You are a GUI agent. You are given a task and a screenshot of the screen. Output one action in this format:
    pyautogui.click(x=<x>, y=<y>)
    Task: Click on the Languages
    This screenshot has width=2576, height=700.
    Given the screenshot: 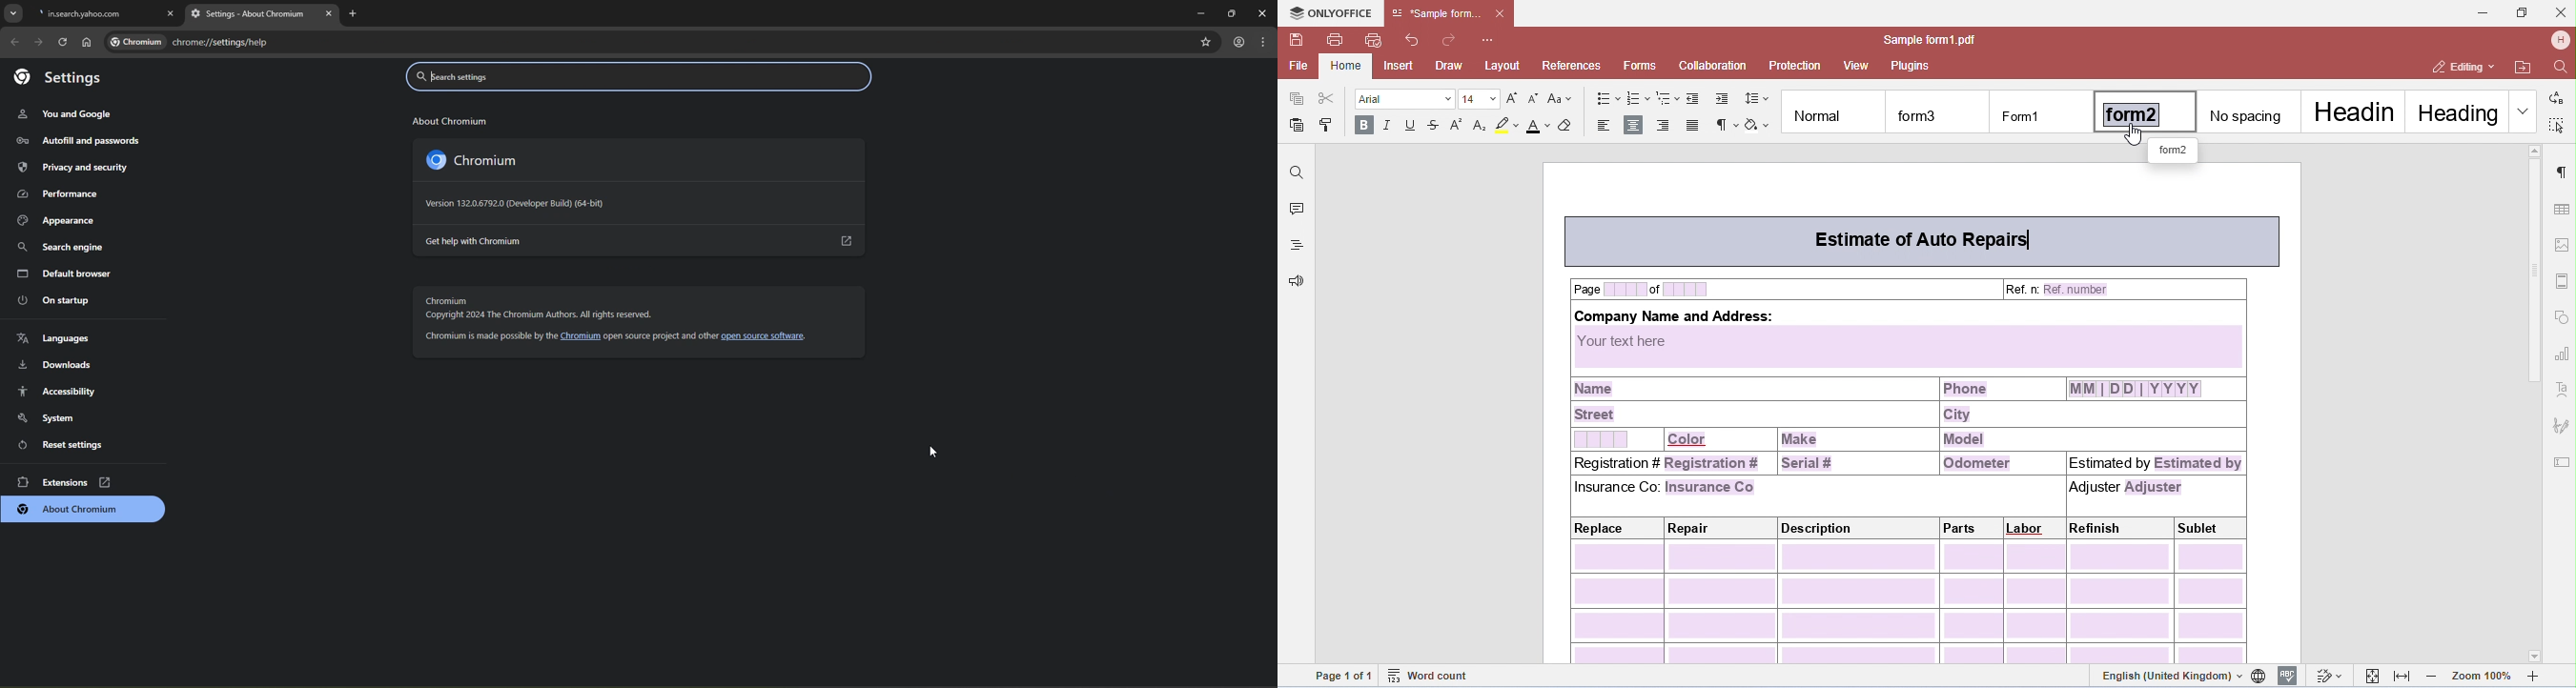 What is the action you would take?
    pyautogui.click(x=69, y=337)
    